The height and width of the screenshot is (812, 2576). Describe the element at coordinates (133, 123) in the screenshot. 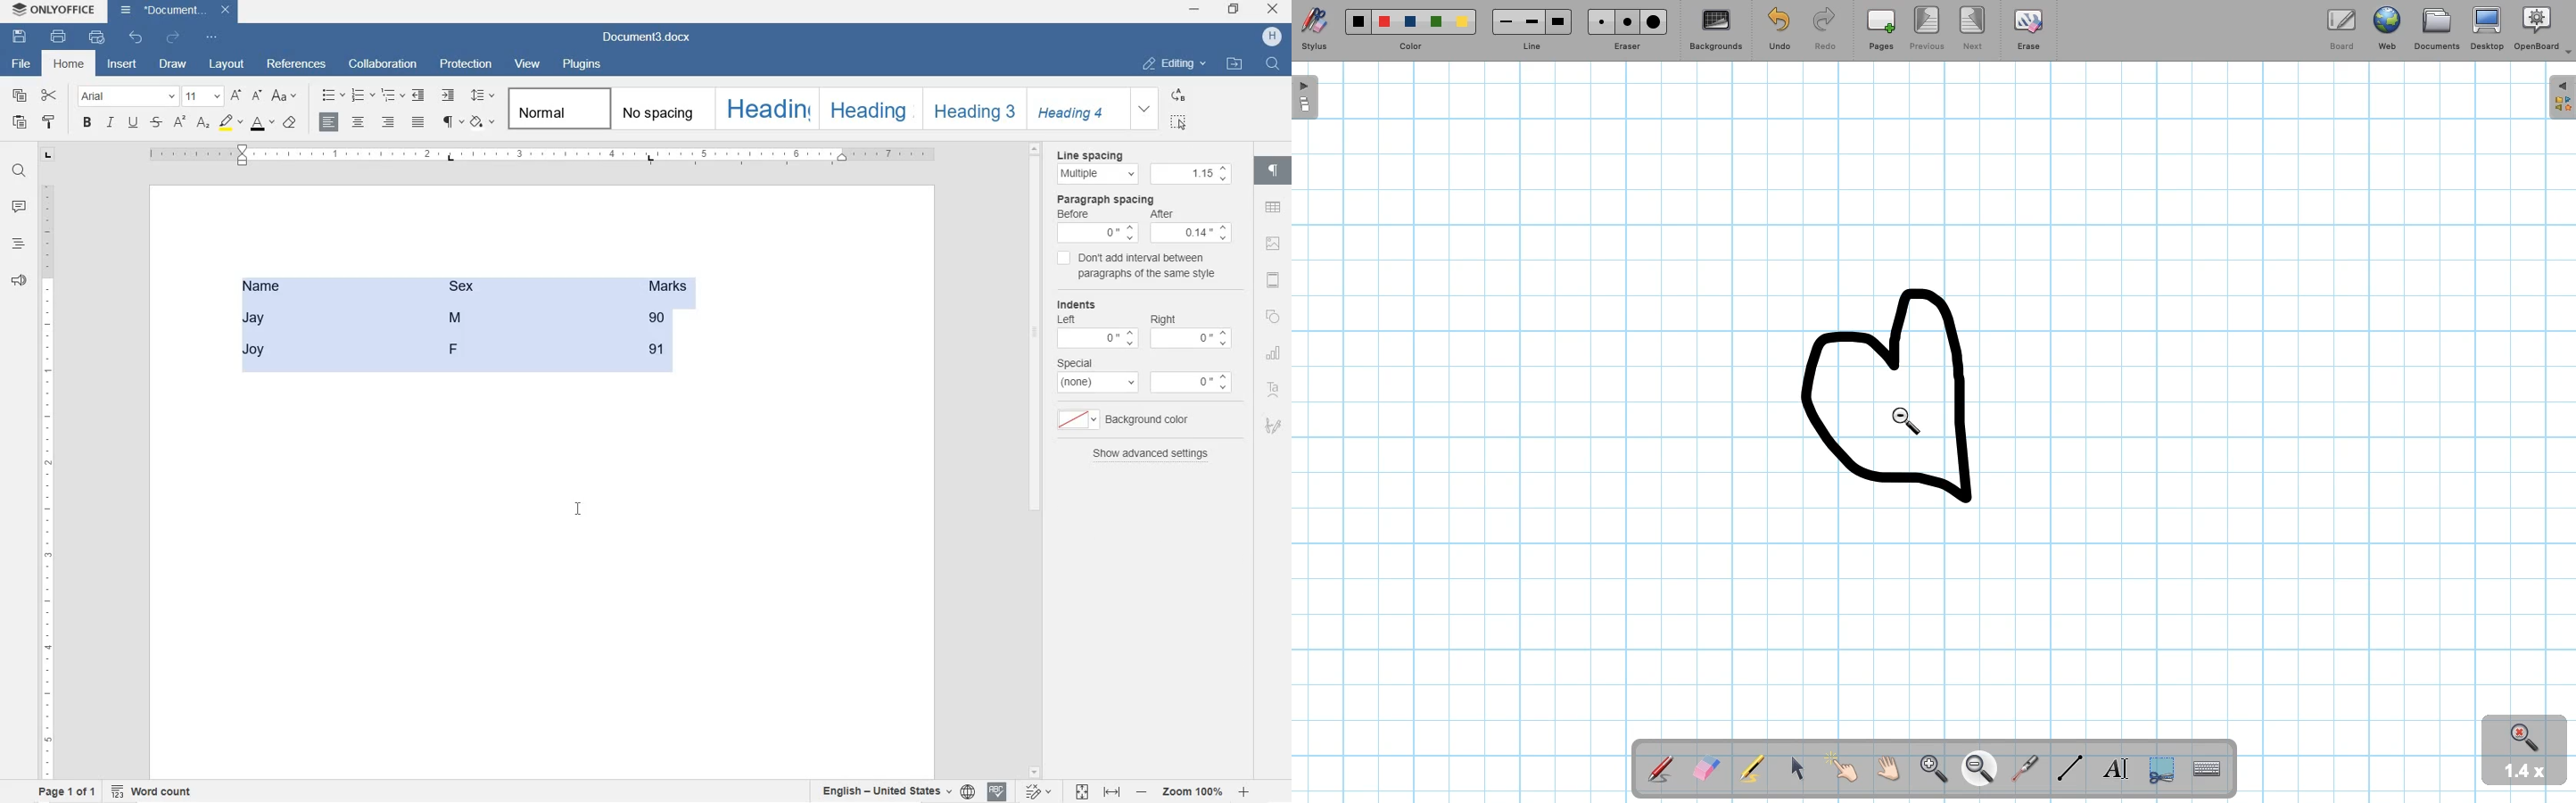

I see `UNDERLINE` at that location.